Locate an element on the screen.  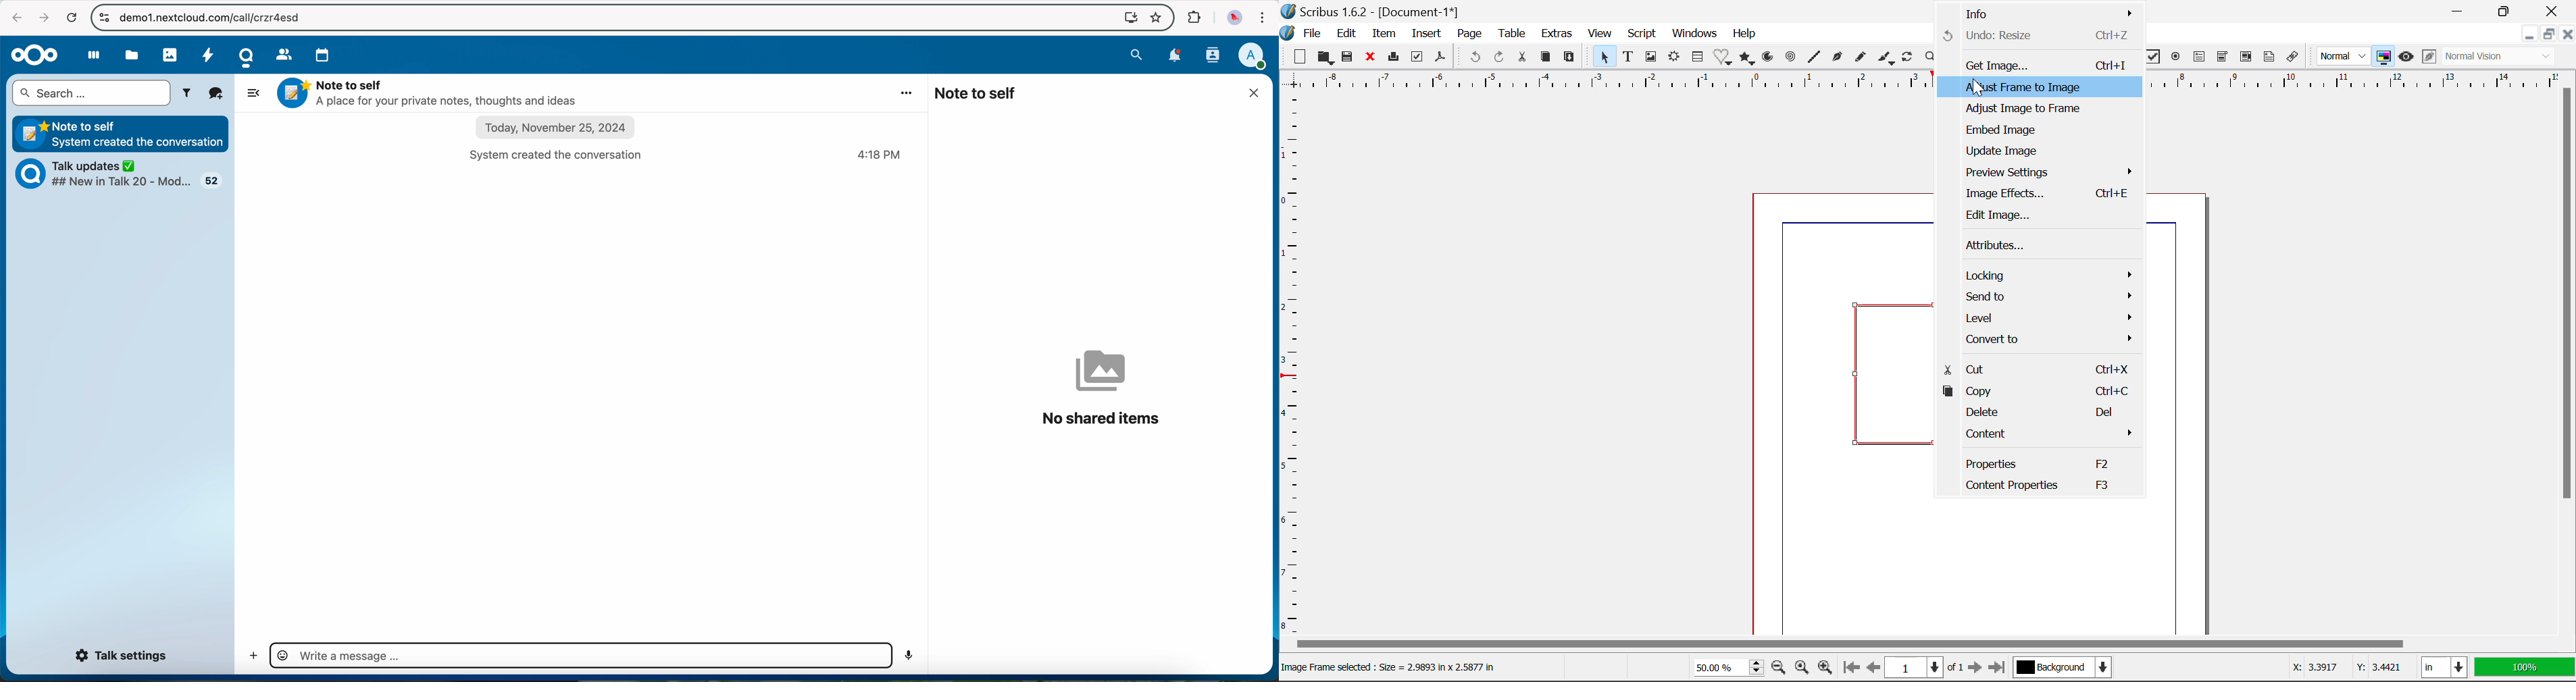
URL is located at coordinates (220, 17).